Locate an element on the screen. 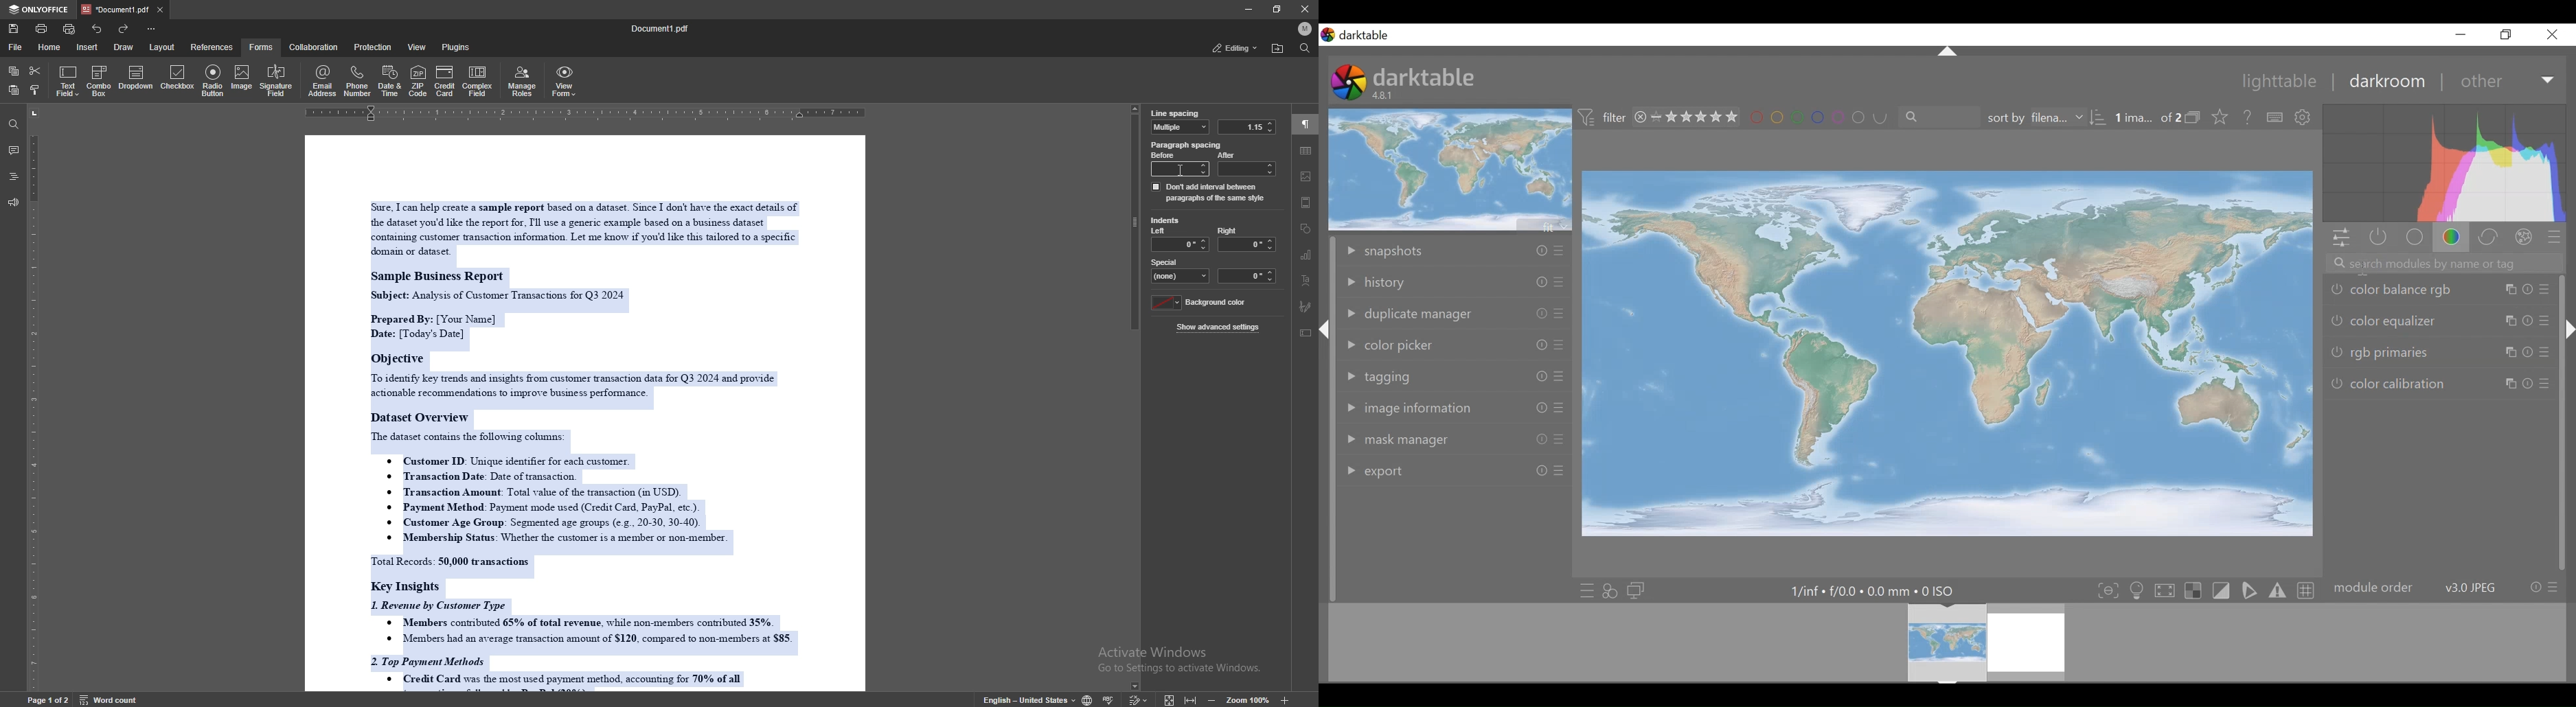  vertical scroll bar is located at coordinates (1330, 480).